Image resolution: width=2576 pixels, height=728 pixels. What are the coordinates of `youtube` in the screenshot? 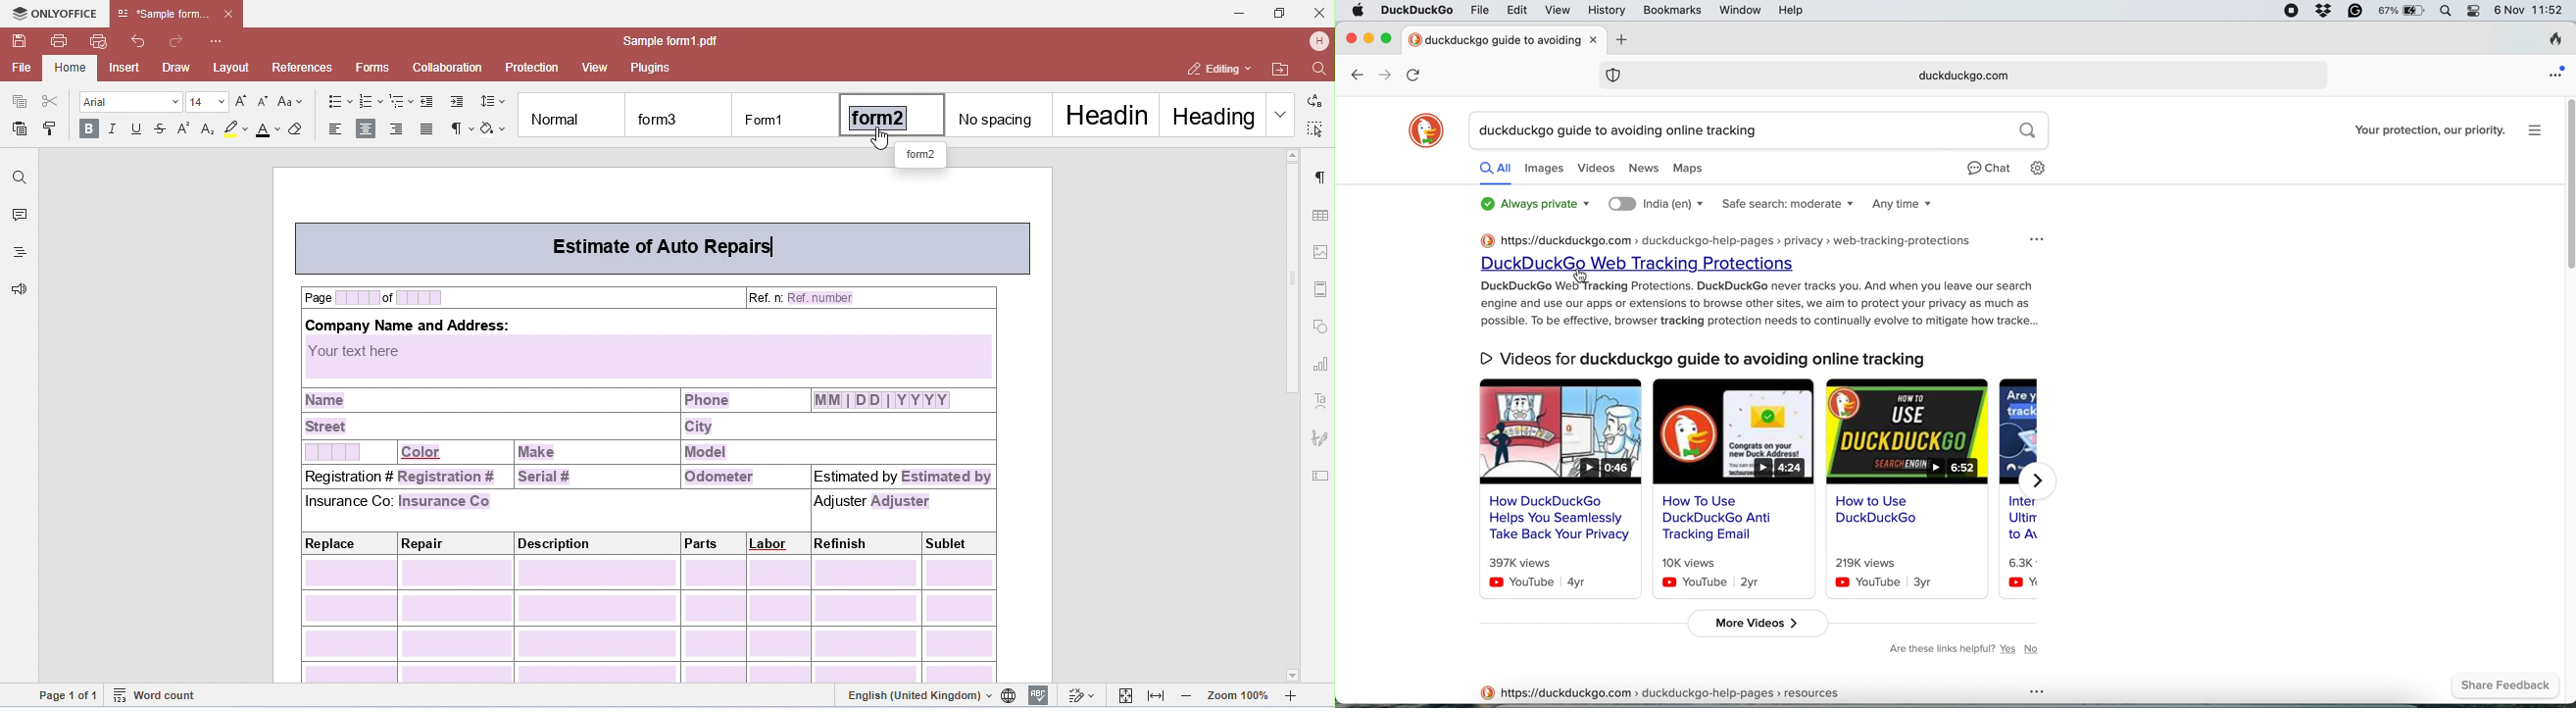 It's located at (1558, 581).